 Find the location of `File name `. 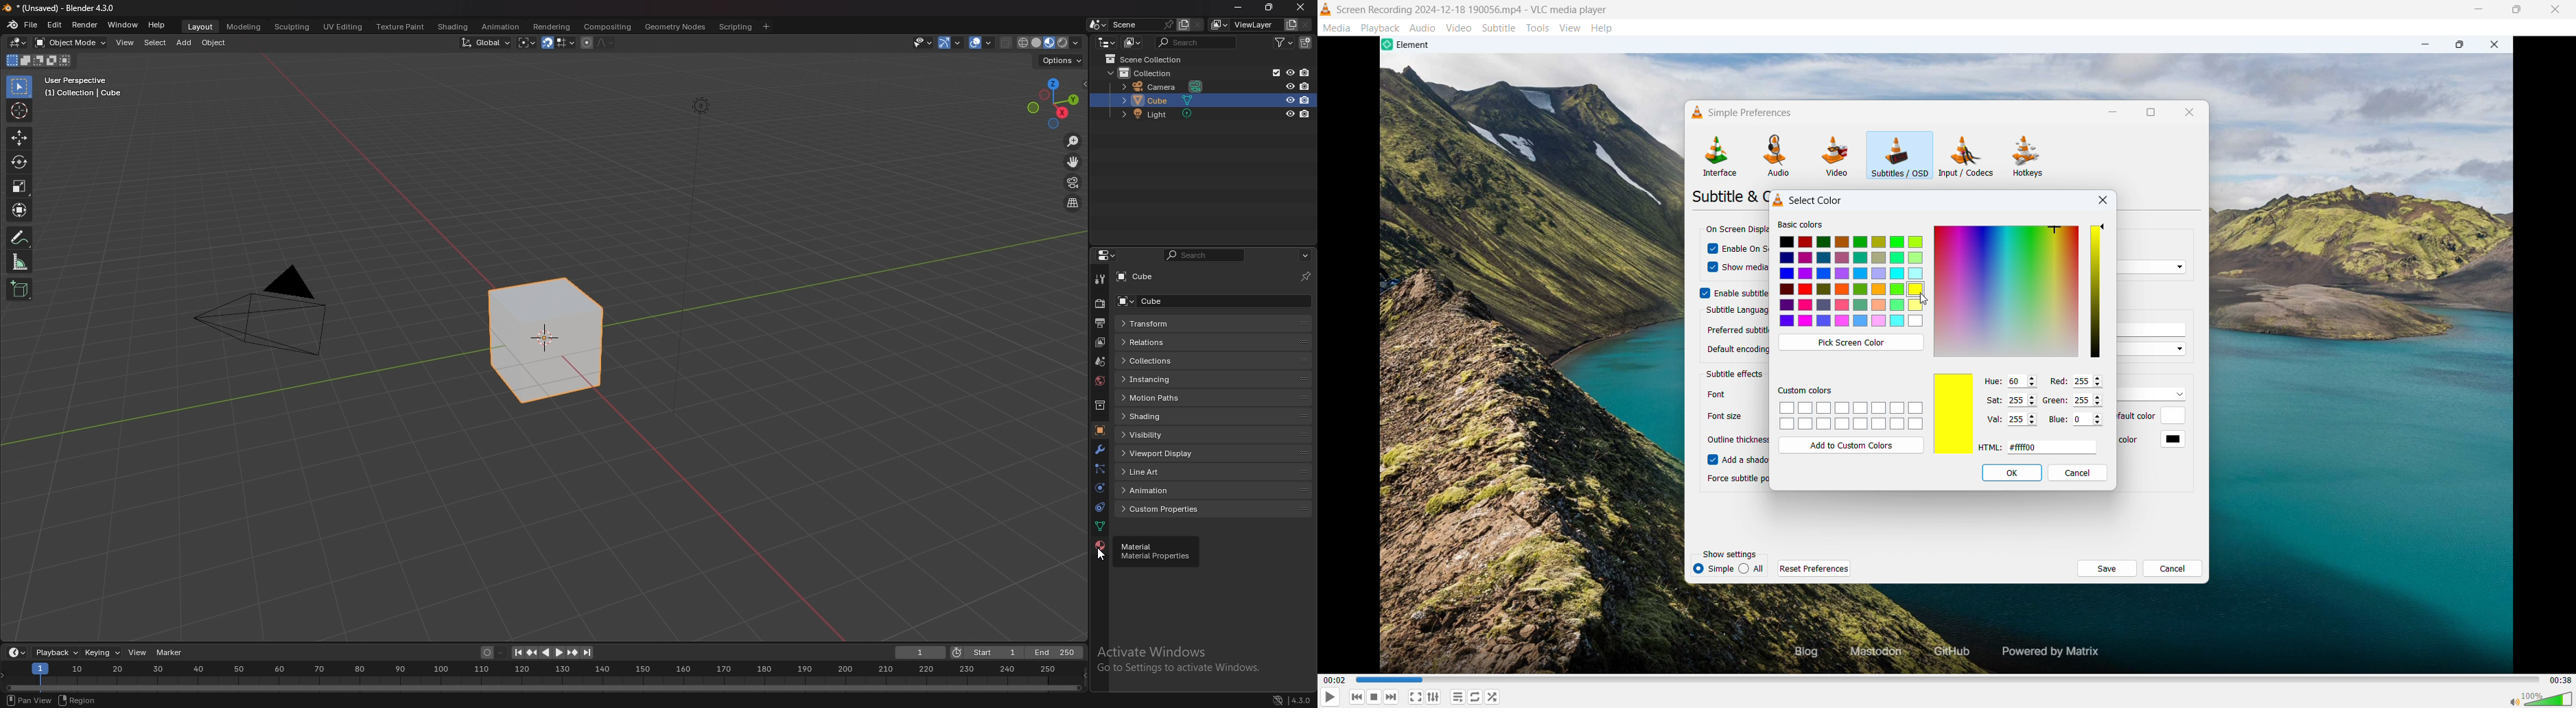

File name  is located at coordinates (1473, 10).